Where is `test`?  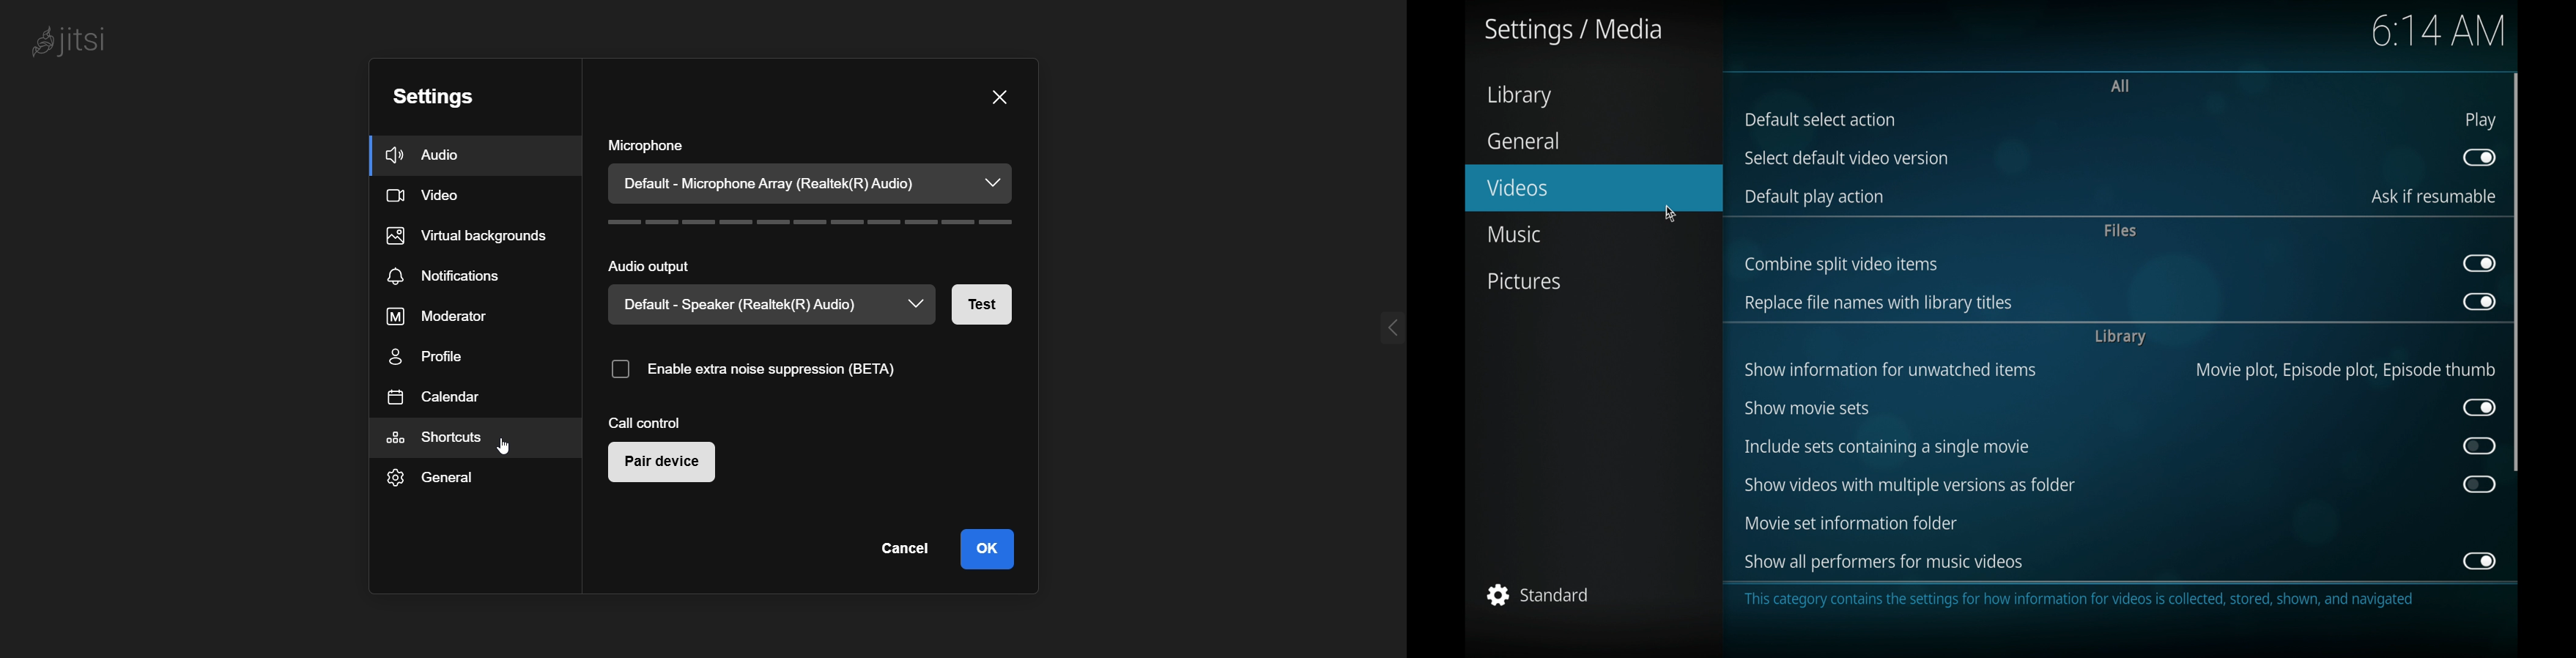
test is located at coordinates (988, 303).